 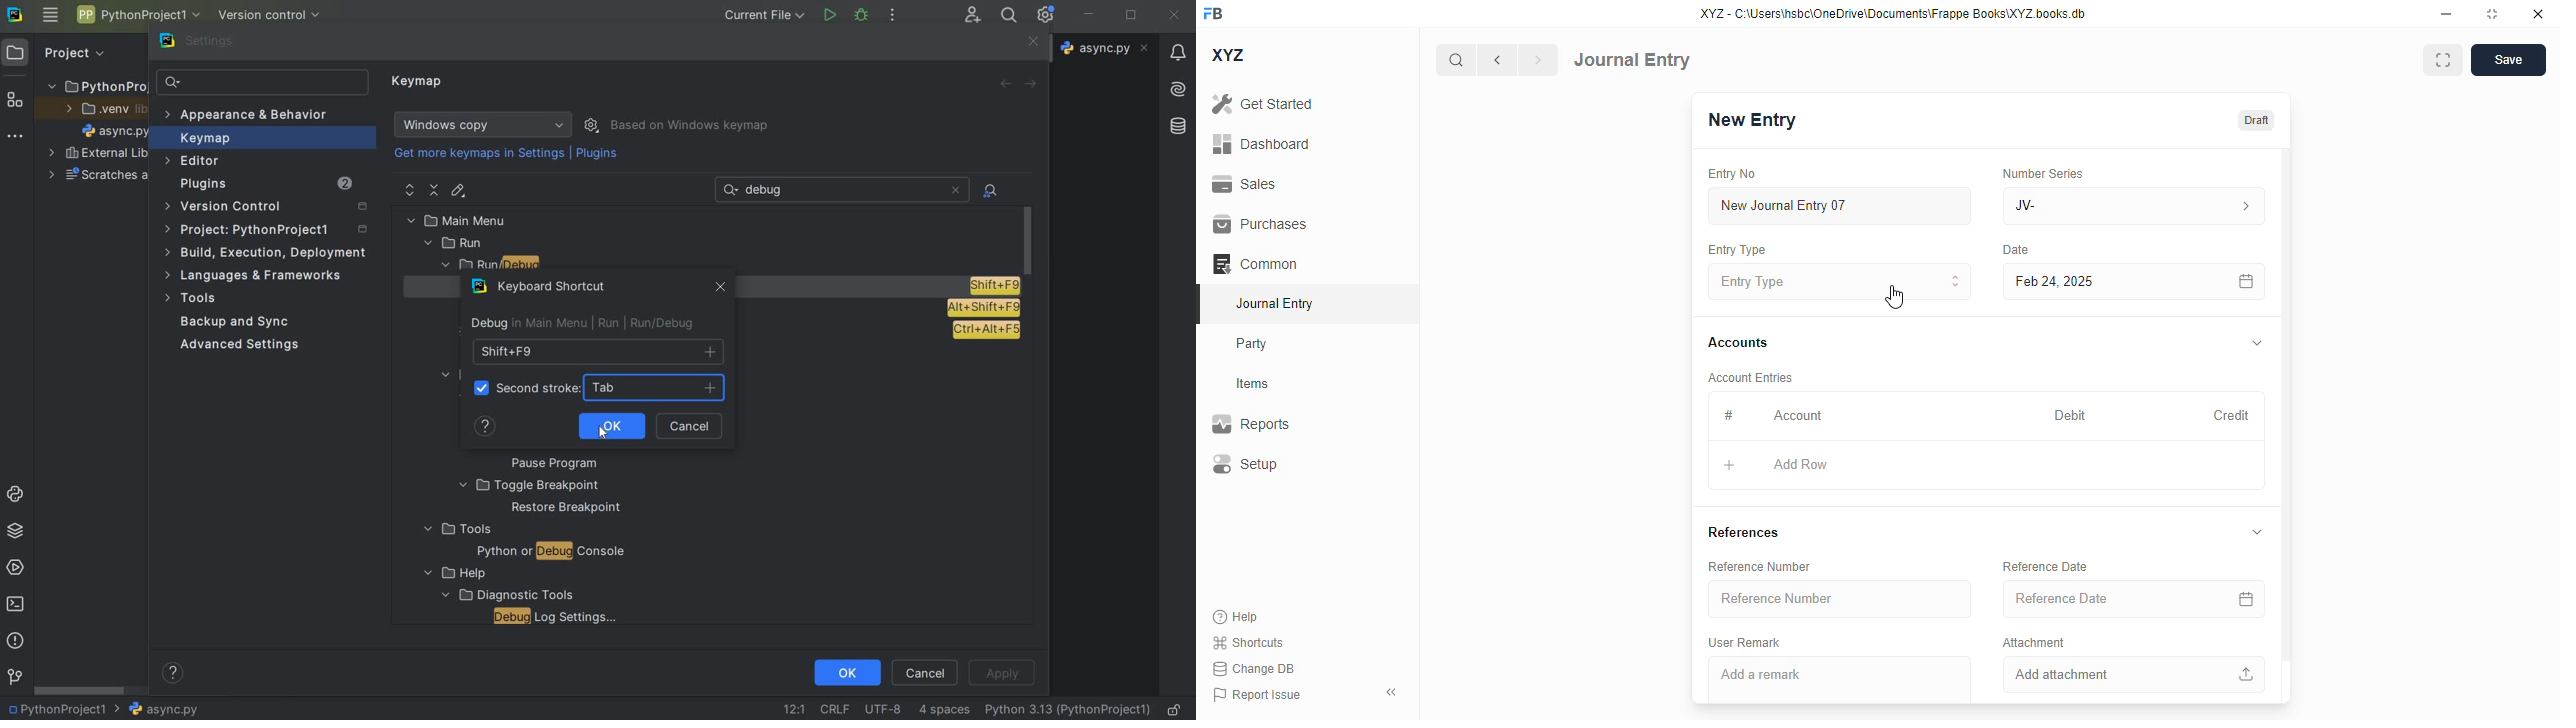 I want to click on version control, so click(x=271, y=207).